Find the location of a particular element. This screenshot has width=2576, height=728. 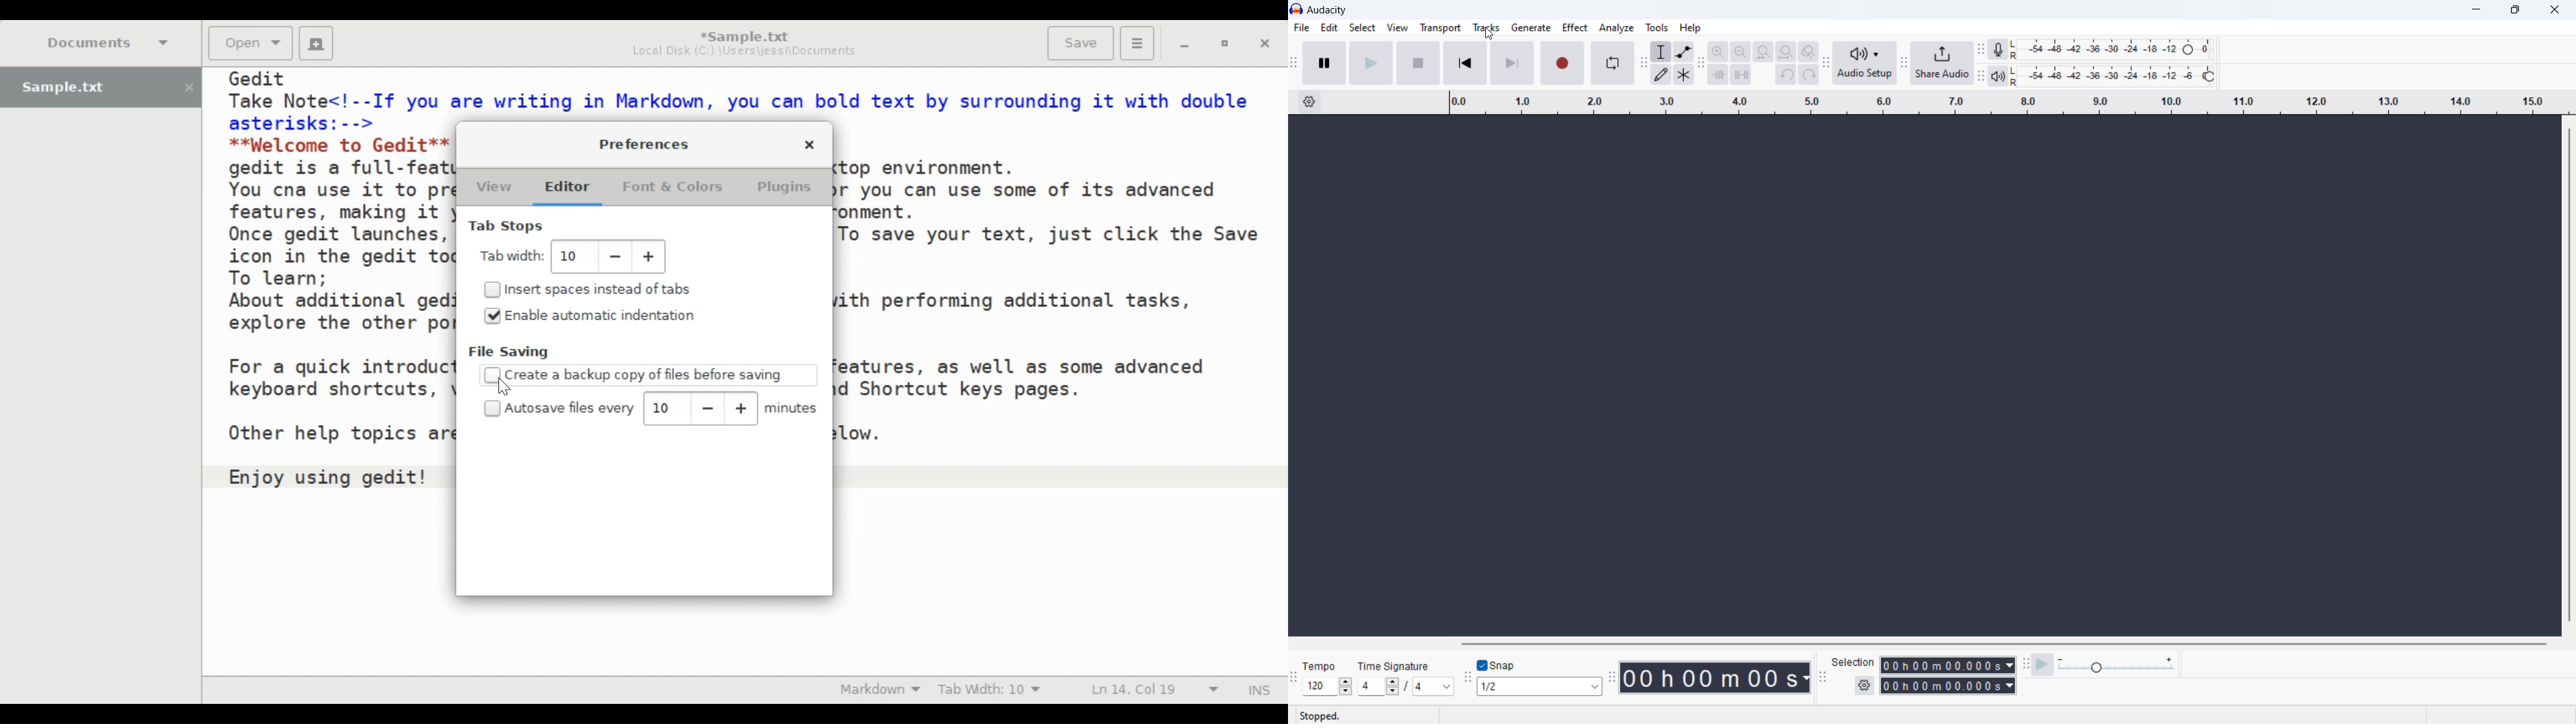

current time stamp is located at coordinates (1713, 677).